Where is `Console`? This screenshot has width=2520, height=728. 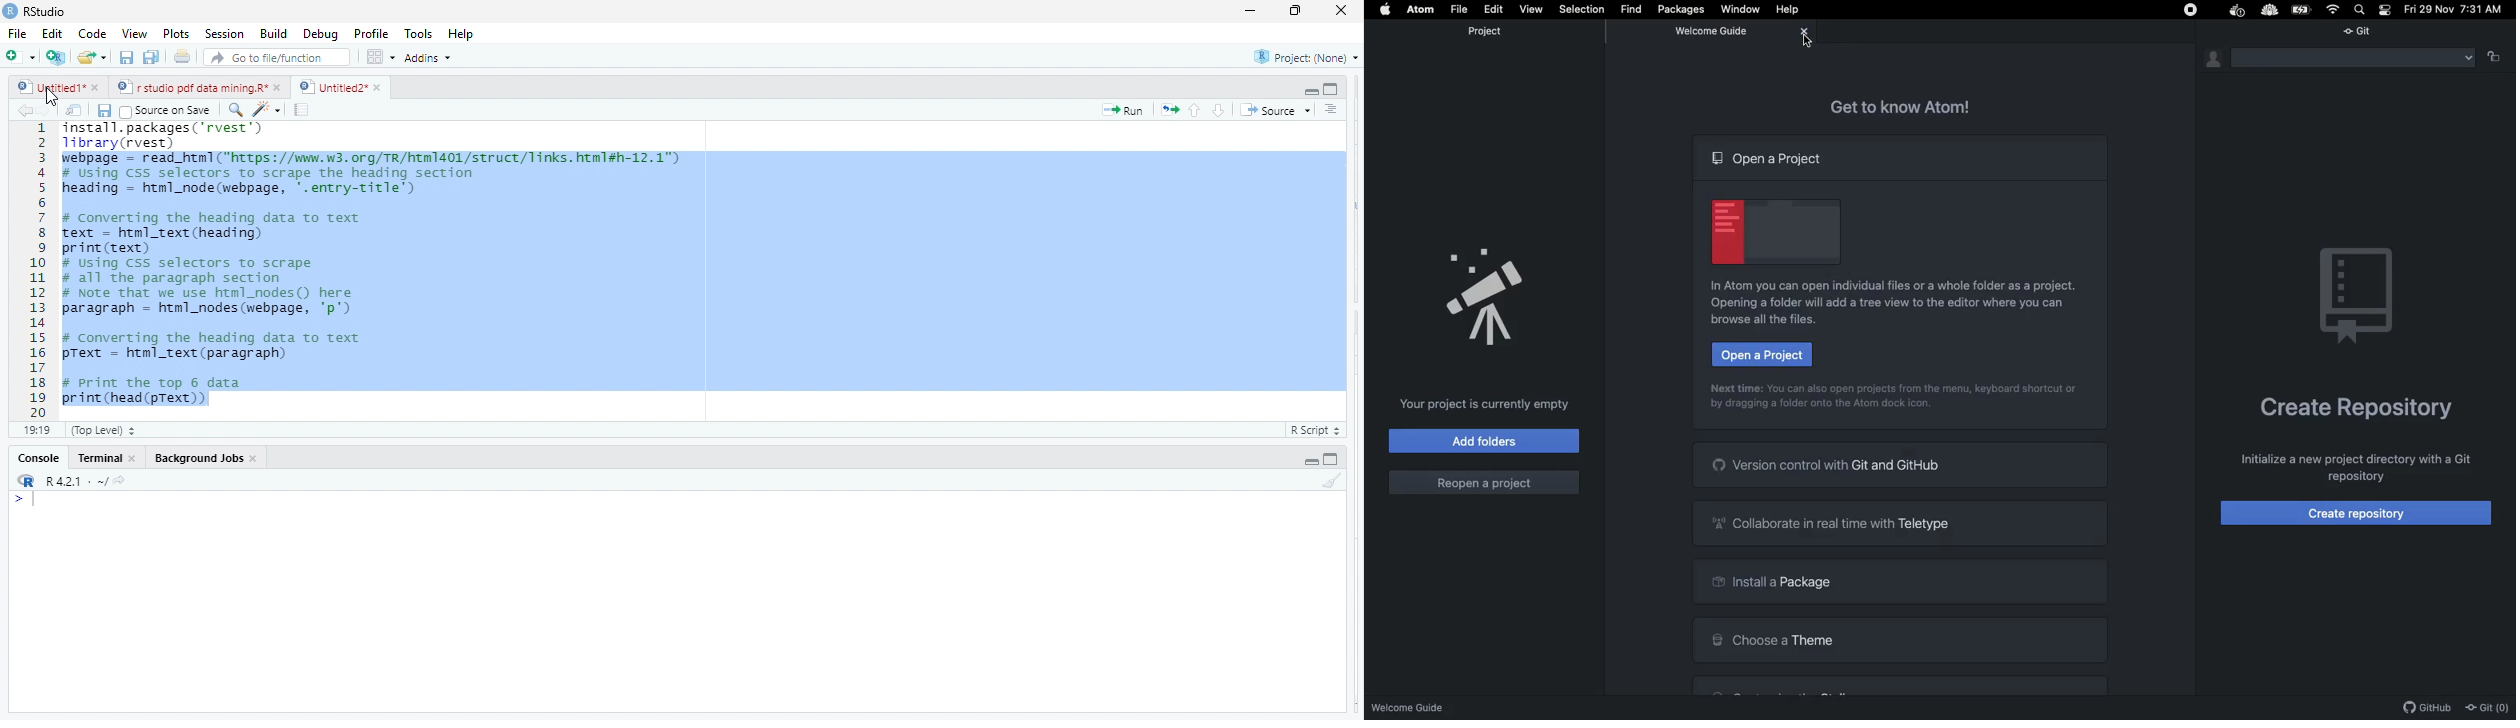 Console is located at coordinates (38, 459).